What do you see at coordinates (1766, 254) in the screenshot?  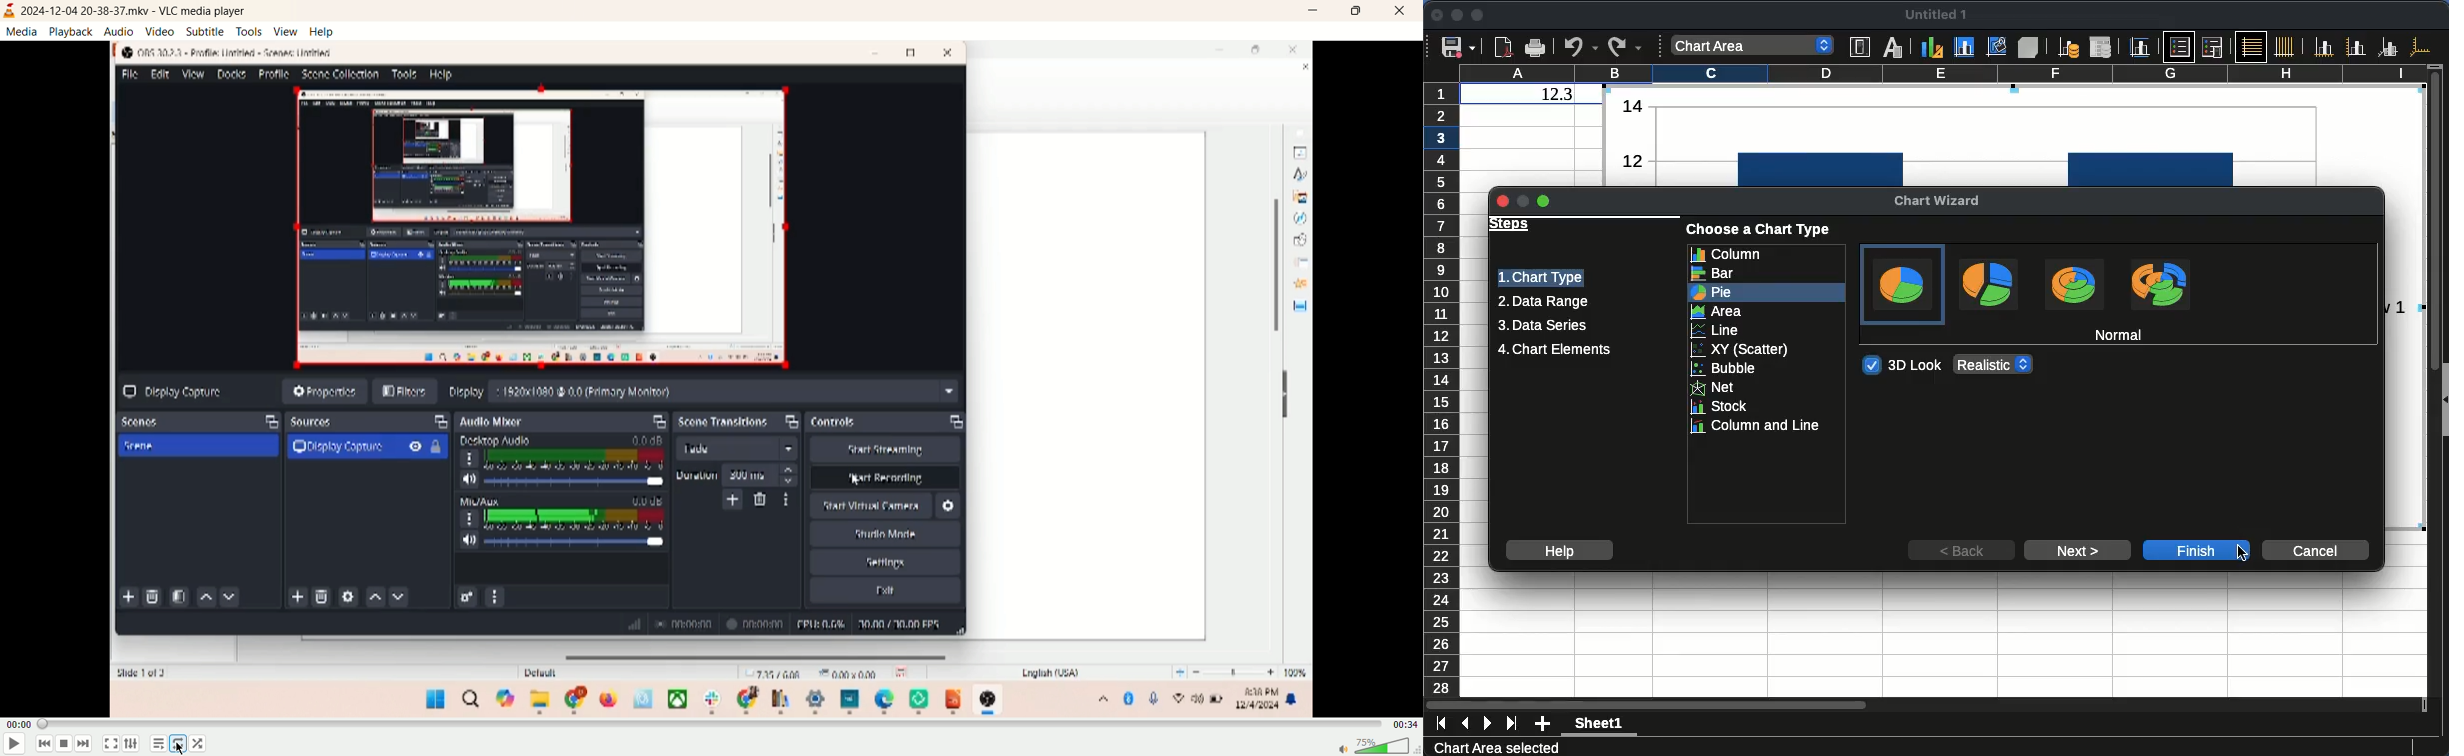 I see `column` at bounding box center [1766, 254].